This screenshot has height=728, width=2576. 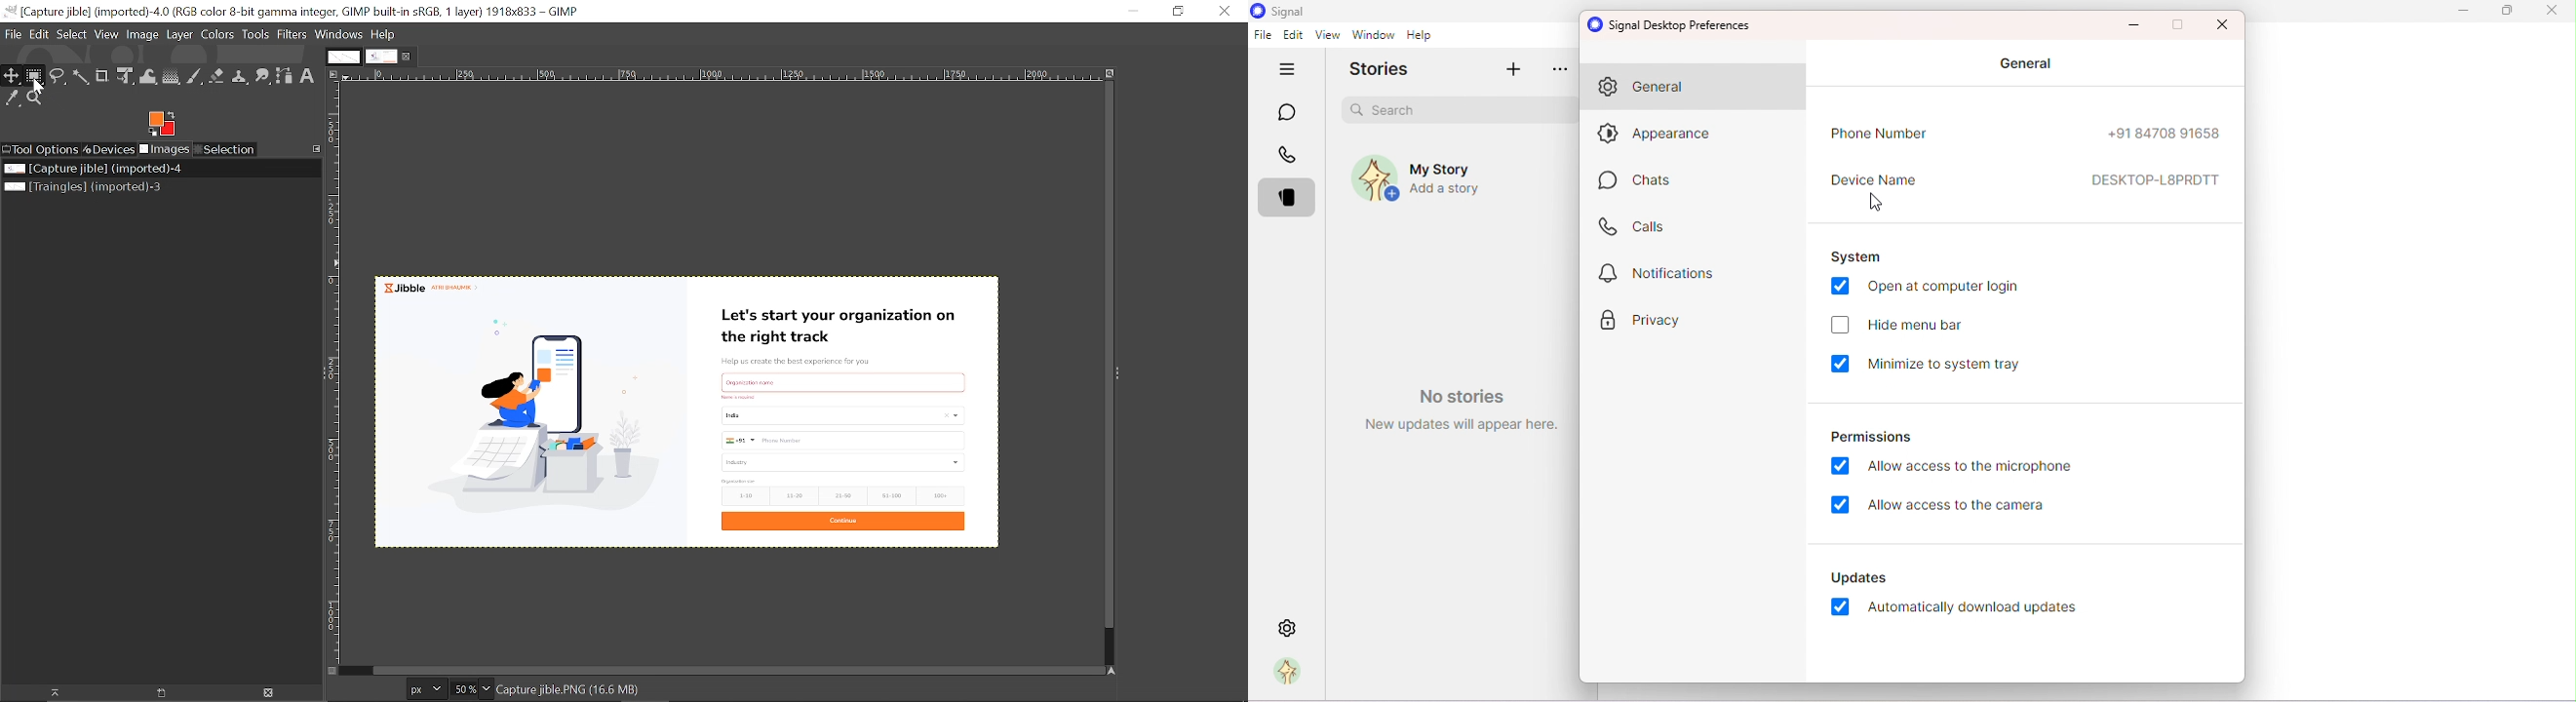 I want to click on Crop tool, so click(x=101, y=75).